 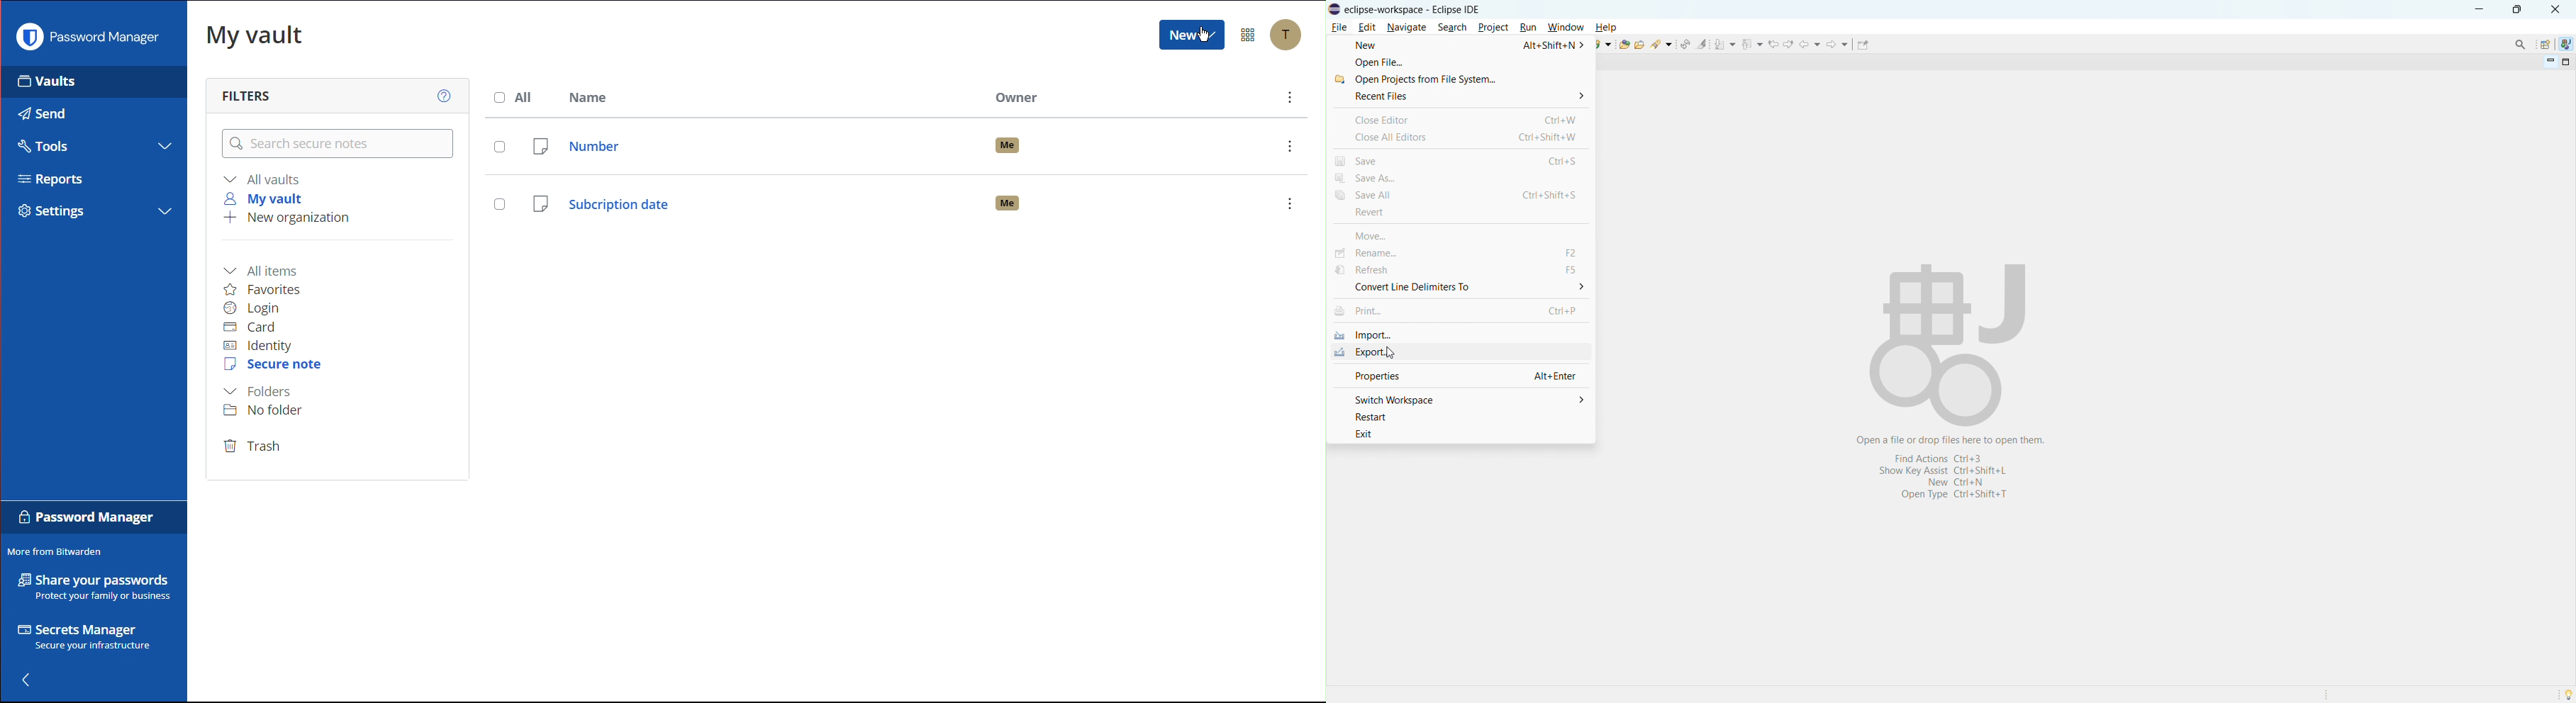 What do you see at coordinates (1810, 44) in the screenshot?
I see `back` at bounding box center [1810, 44].